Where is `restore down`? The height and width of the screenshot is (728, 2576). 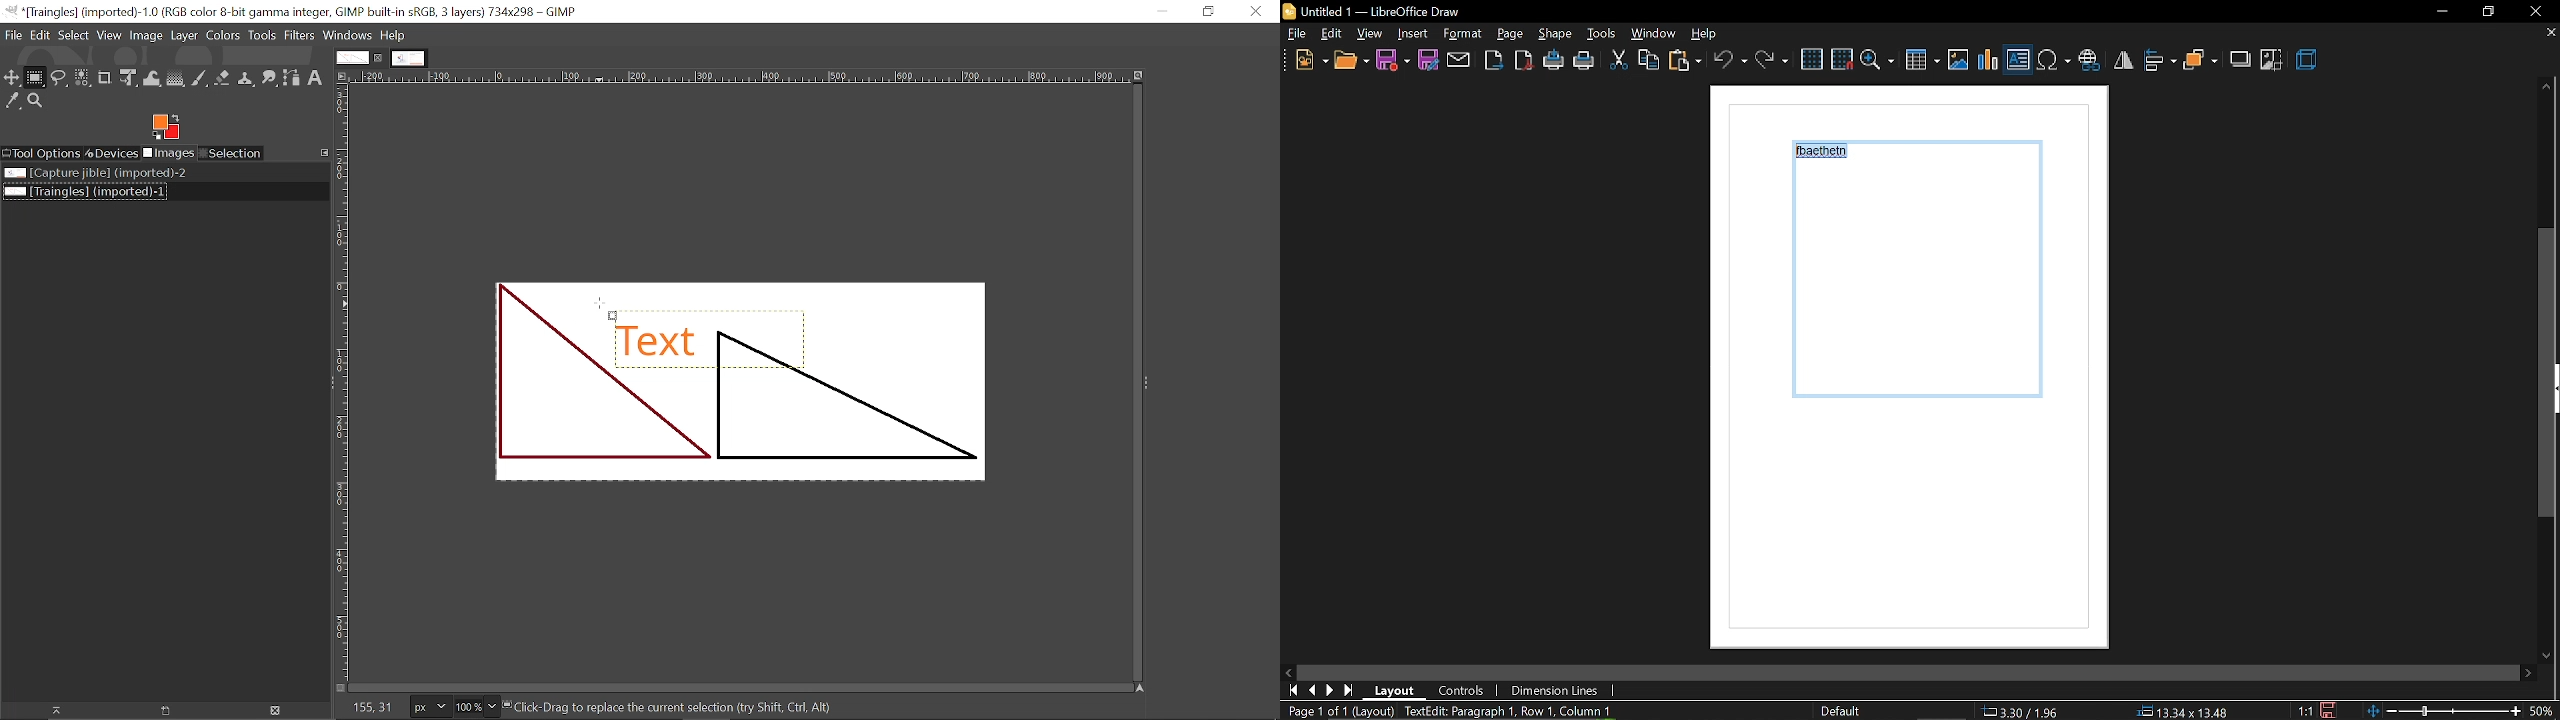
restore down is located at coordinates (2491, 11).